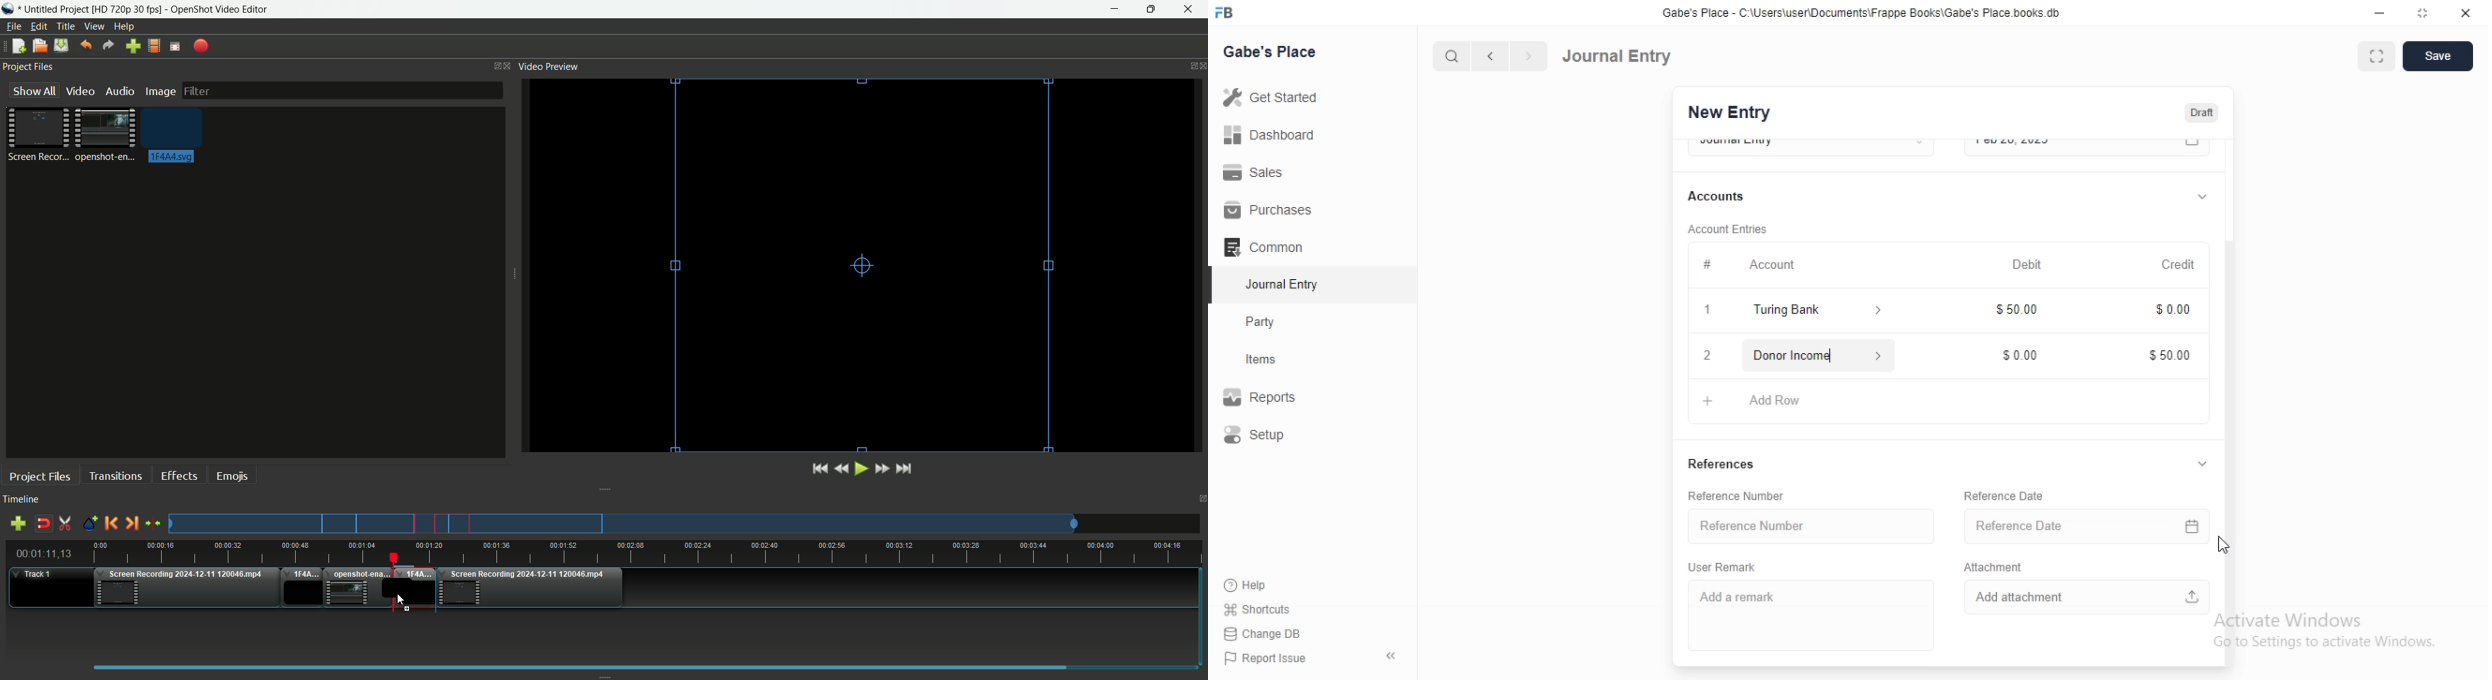  Describe the element at coordinates (1618, 55) in the screenshot. I see `Journal Entry` at that location.